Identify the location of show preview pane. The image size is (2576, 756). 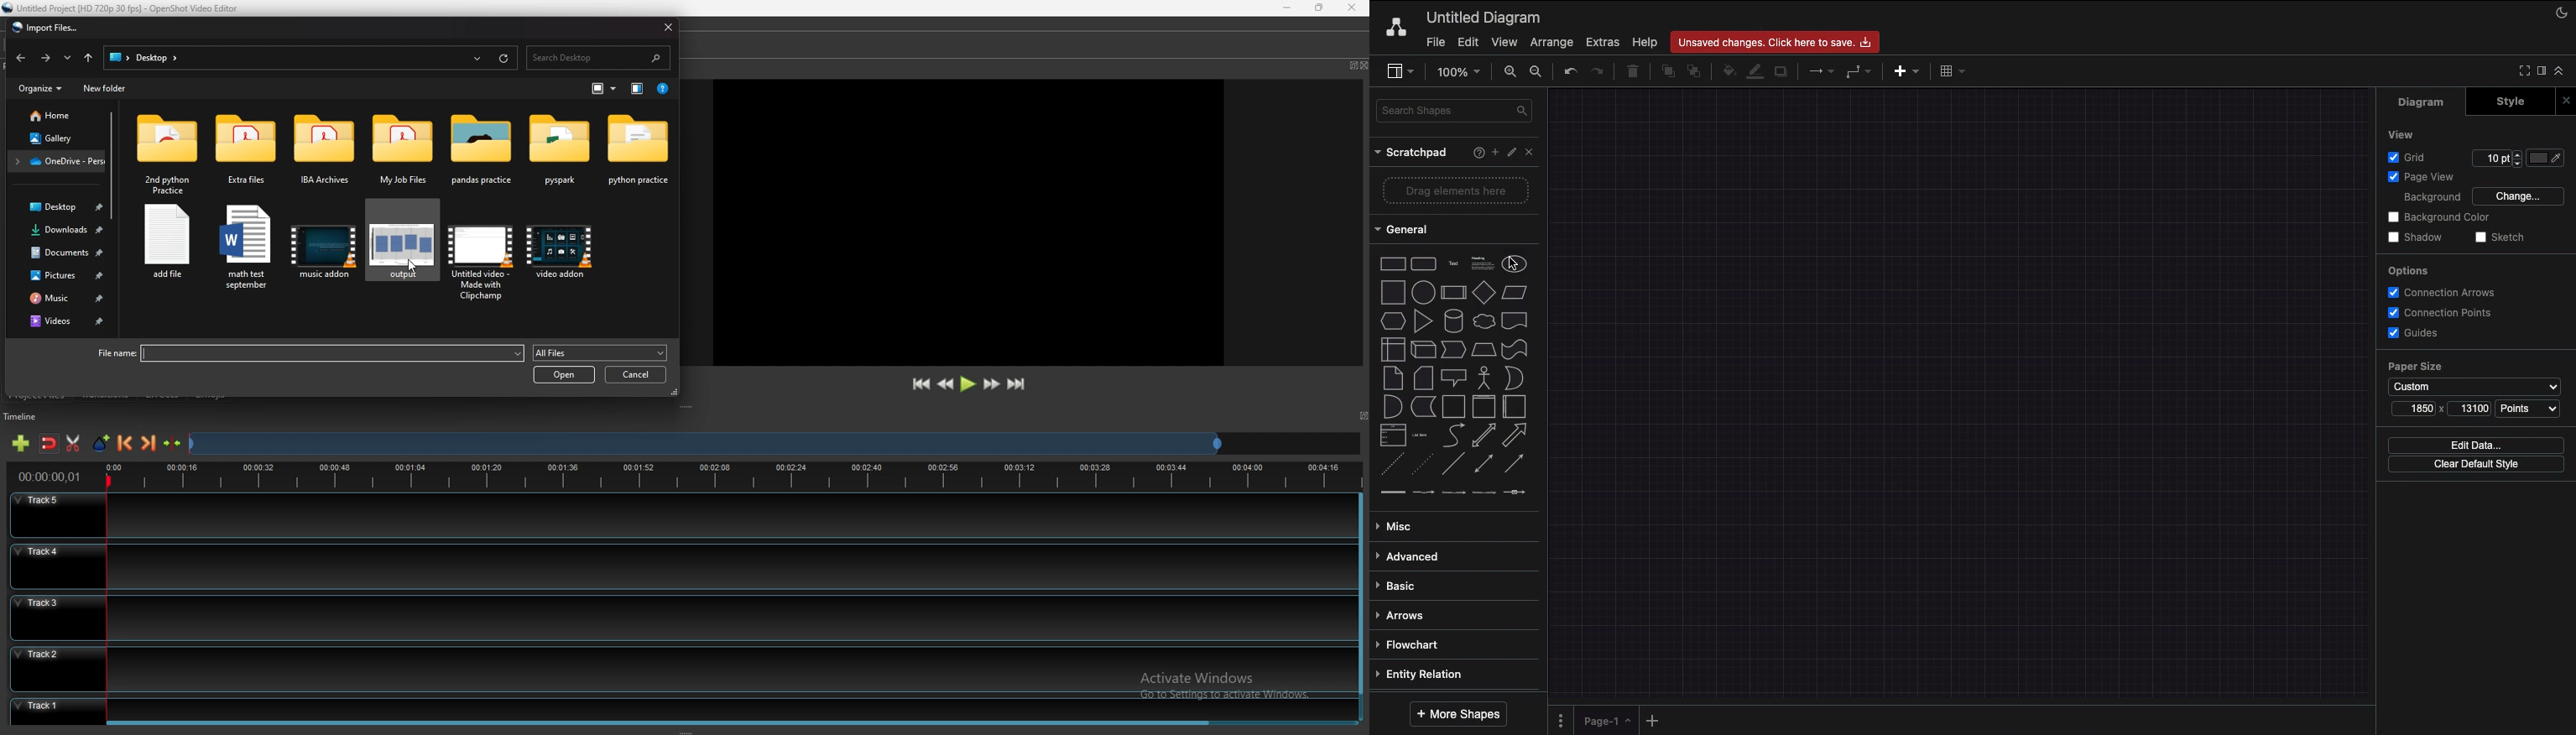
(638, 88).